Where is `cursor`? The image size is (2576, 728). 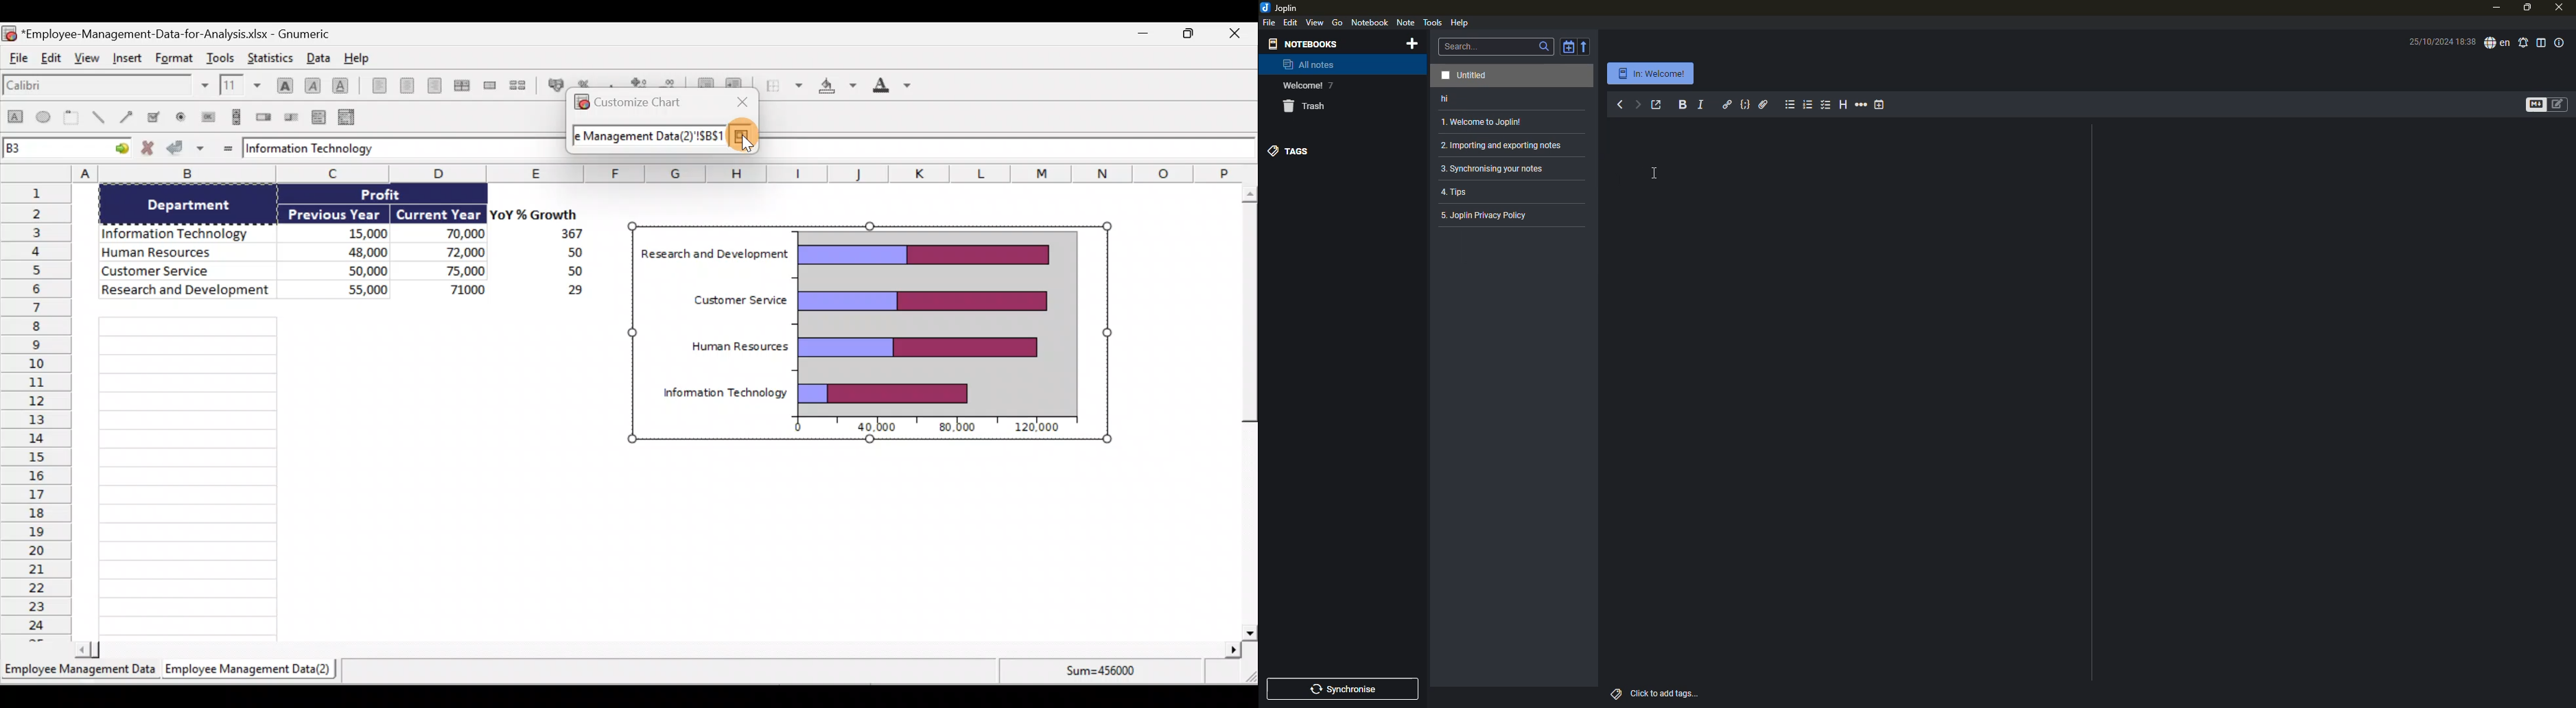 cursor is located at coordinates (1660, 173).